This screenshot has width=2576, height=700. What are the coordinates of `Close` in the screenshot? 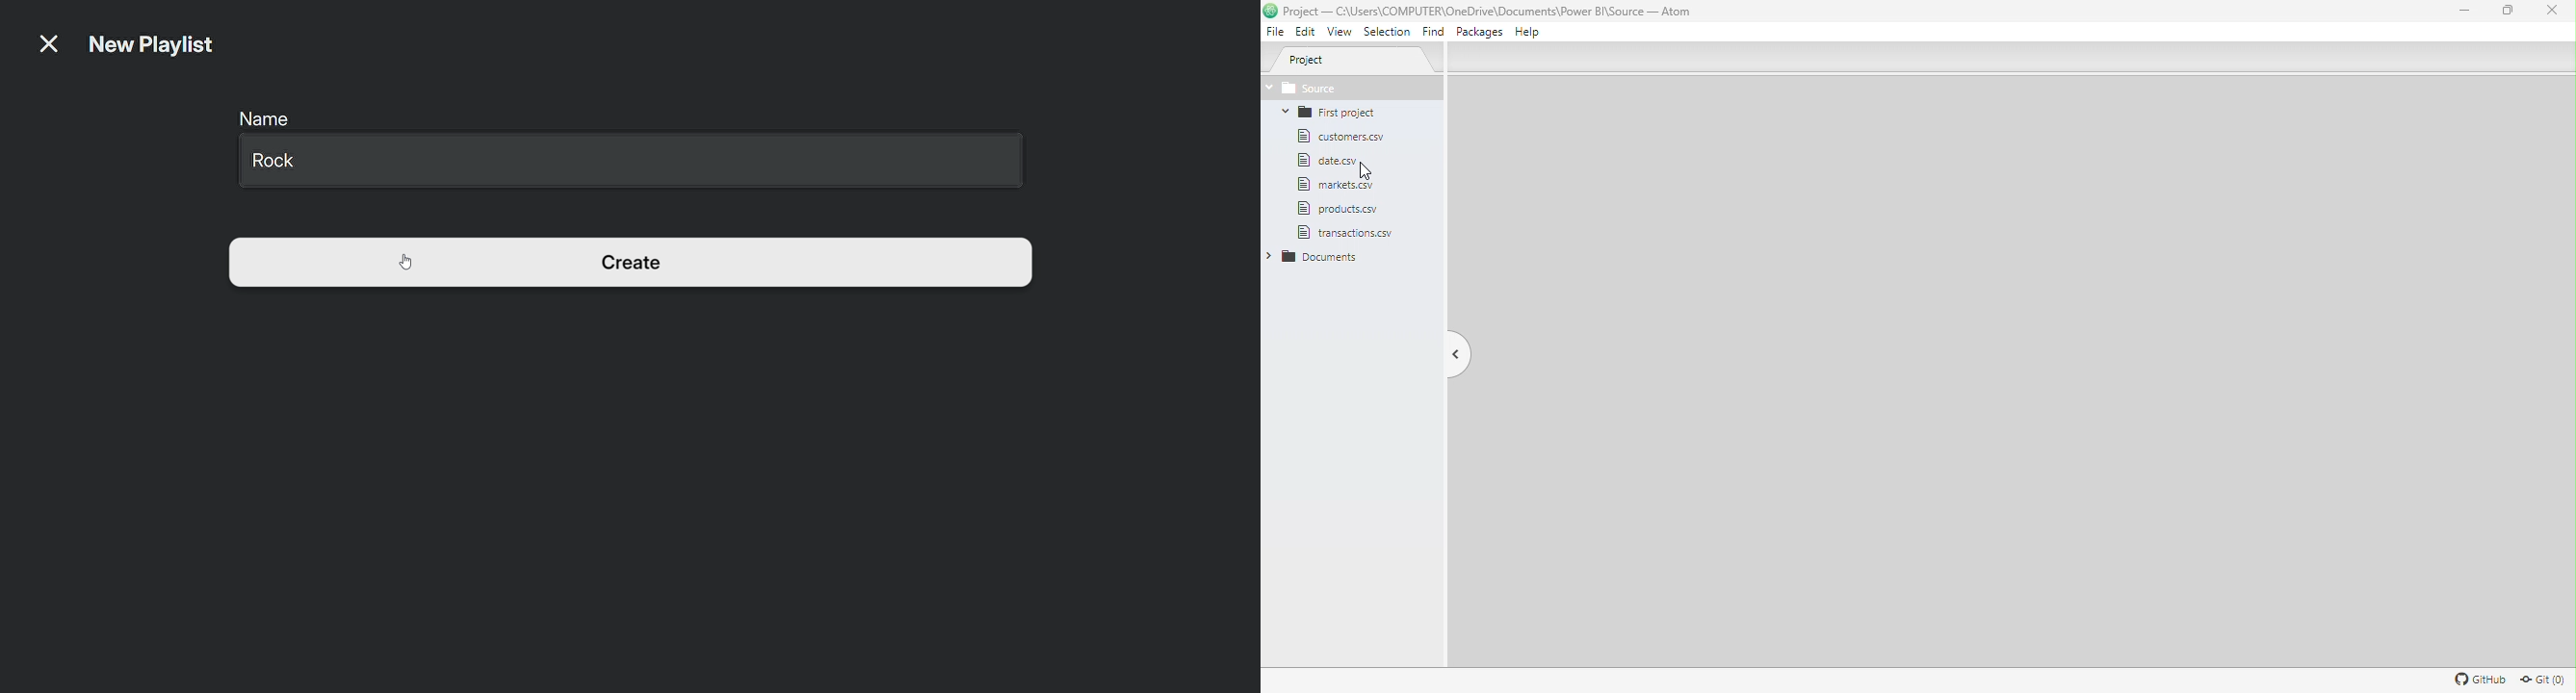 It's located at (2547, 11).